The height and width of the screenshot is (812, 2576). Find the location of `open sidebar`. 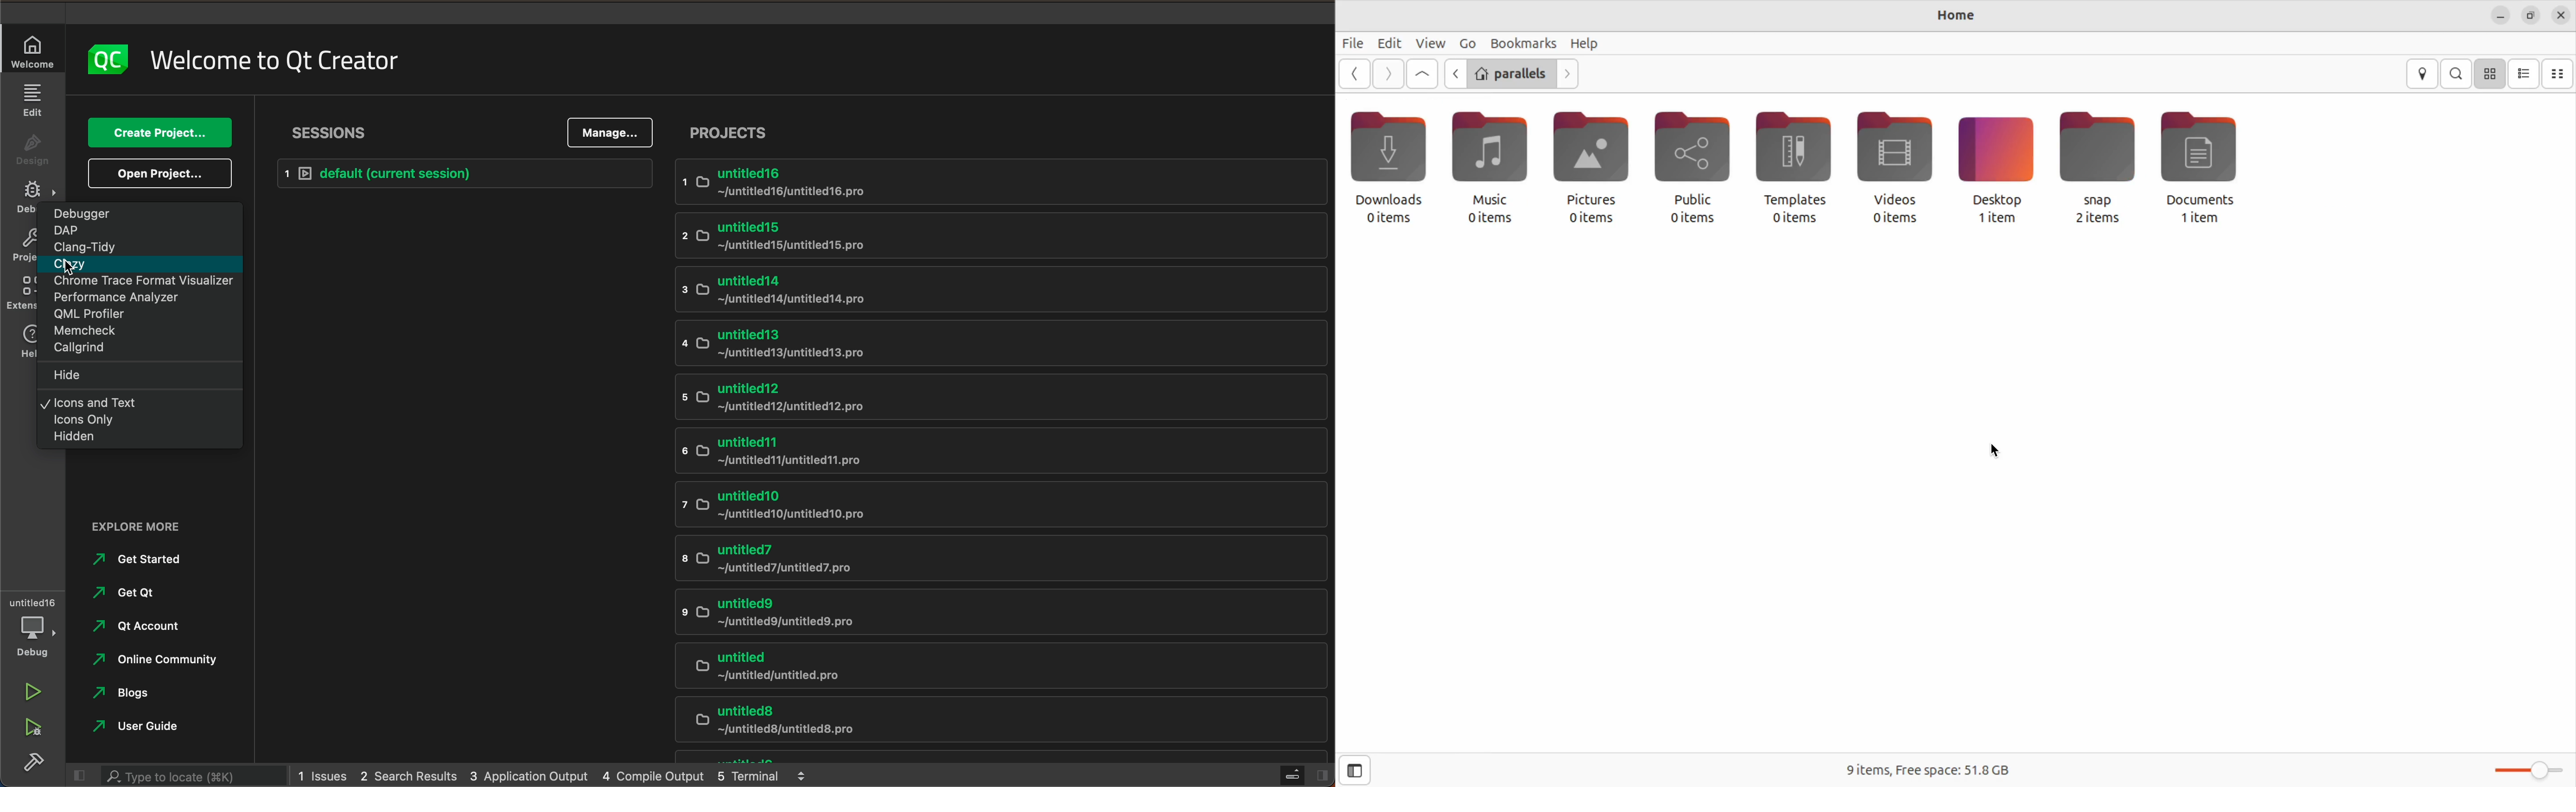

open sidebar is located at coordinates (1305, 775).